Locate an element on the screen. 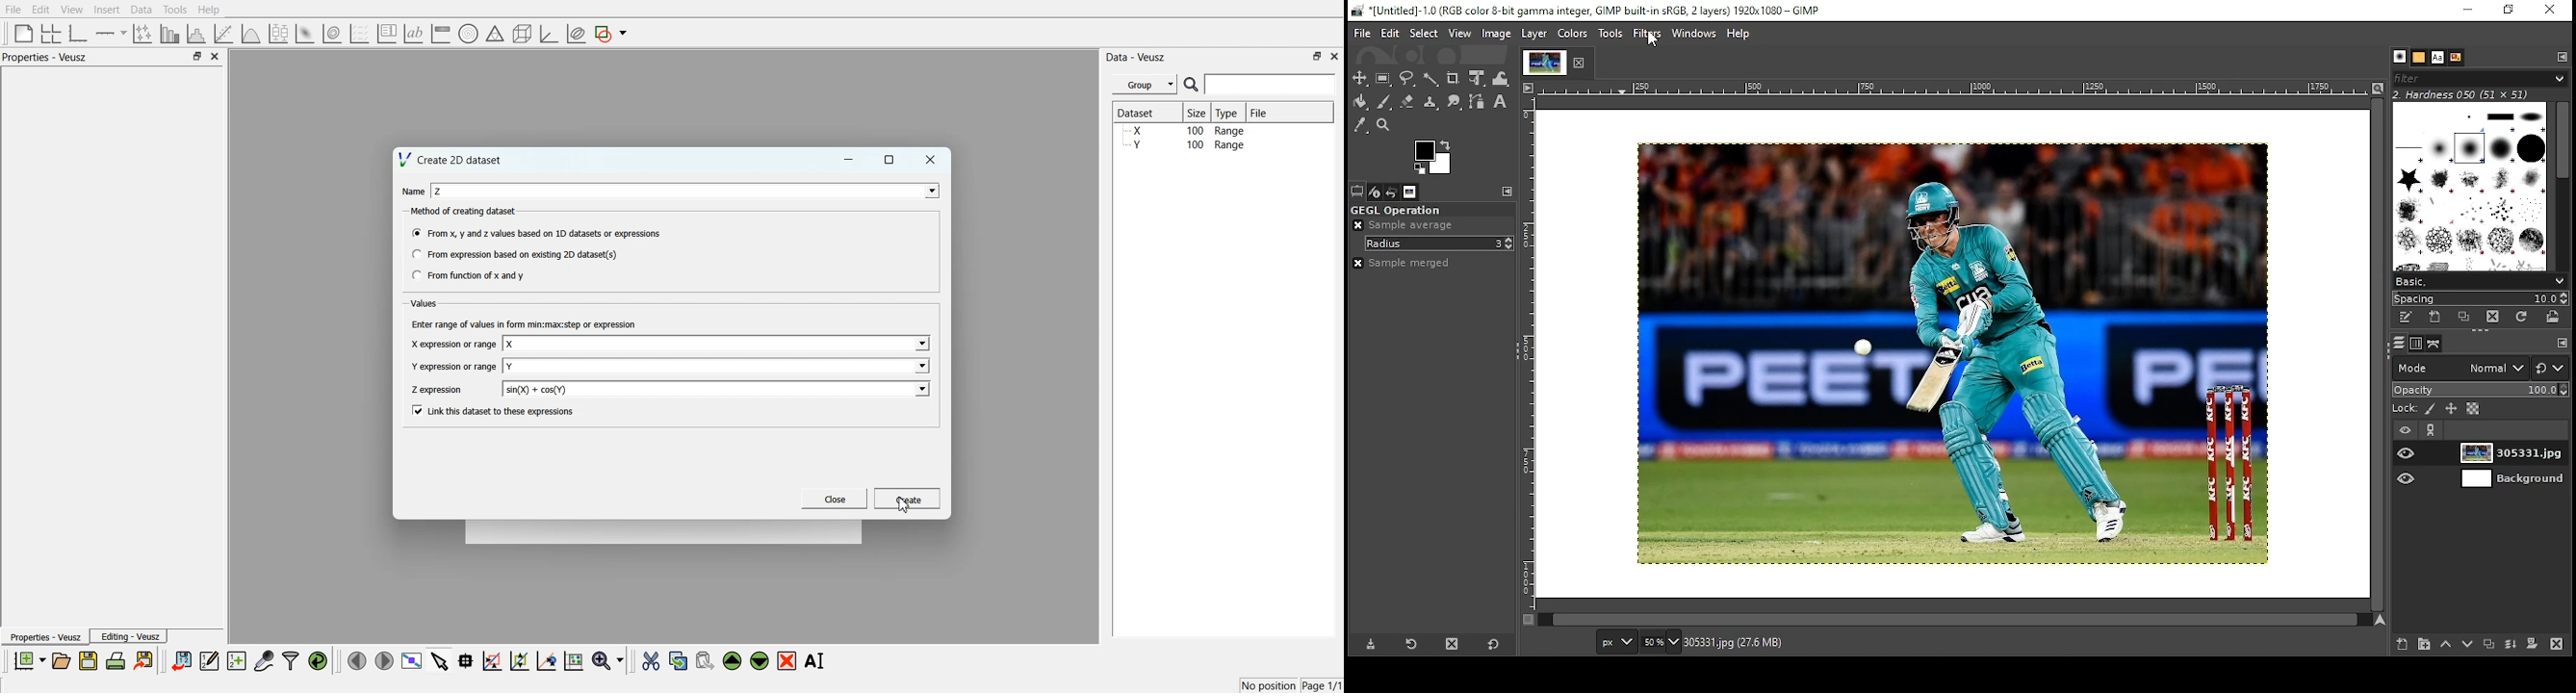  move layer one step up is located at coordinates (2446, 645).